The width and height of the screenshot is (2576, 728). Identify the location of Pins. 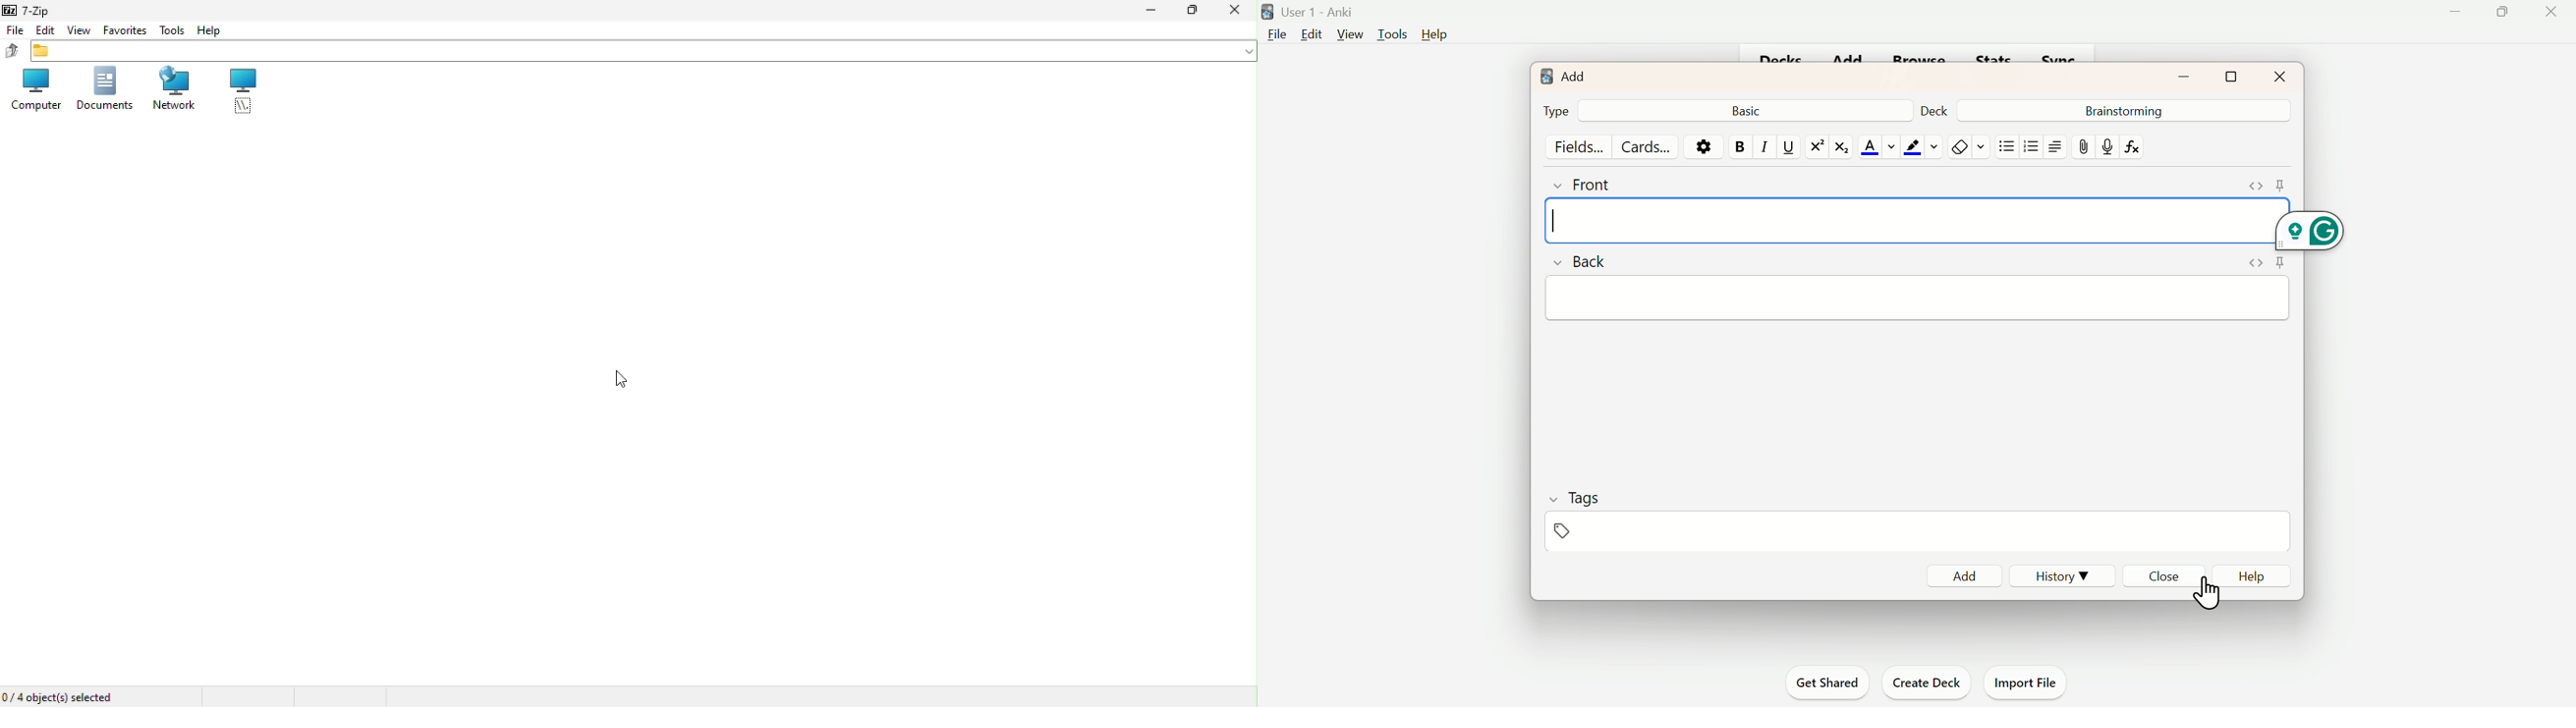
(2267, 186).